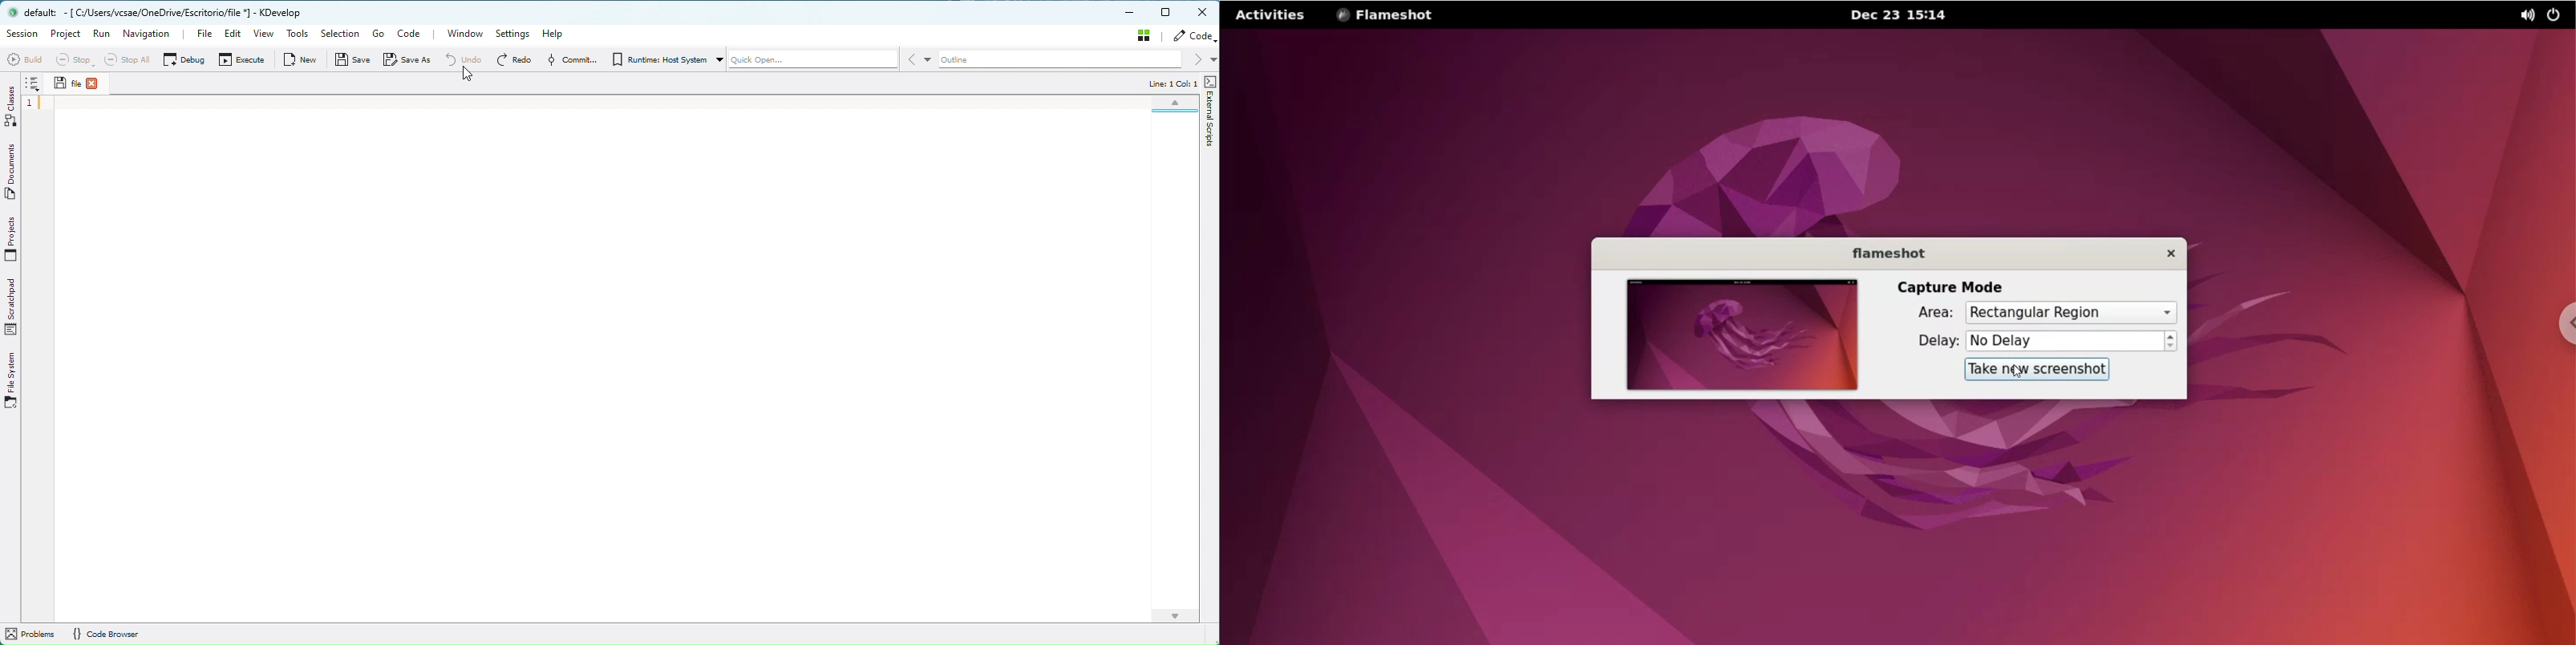 The height and width of the screenshot is (672, 2576). Describe the element at coordinates (1145, 34) in the screenshot. I see `` at that location.